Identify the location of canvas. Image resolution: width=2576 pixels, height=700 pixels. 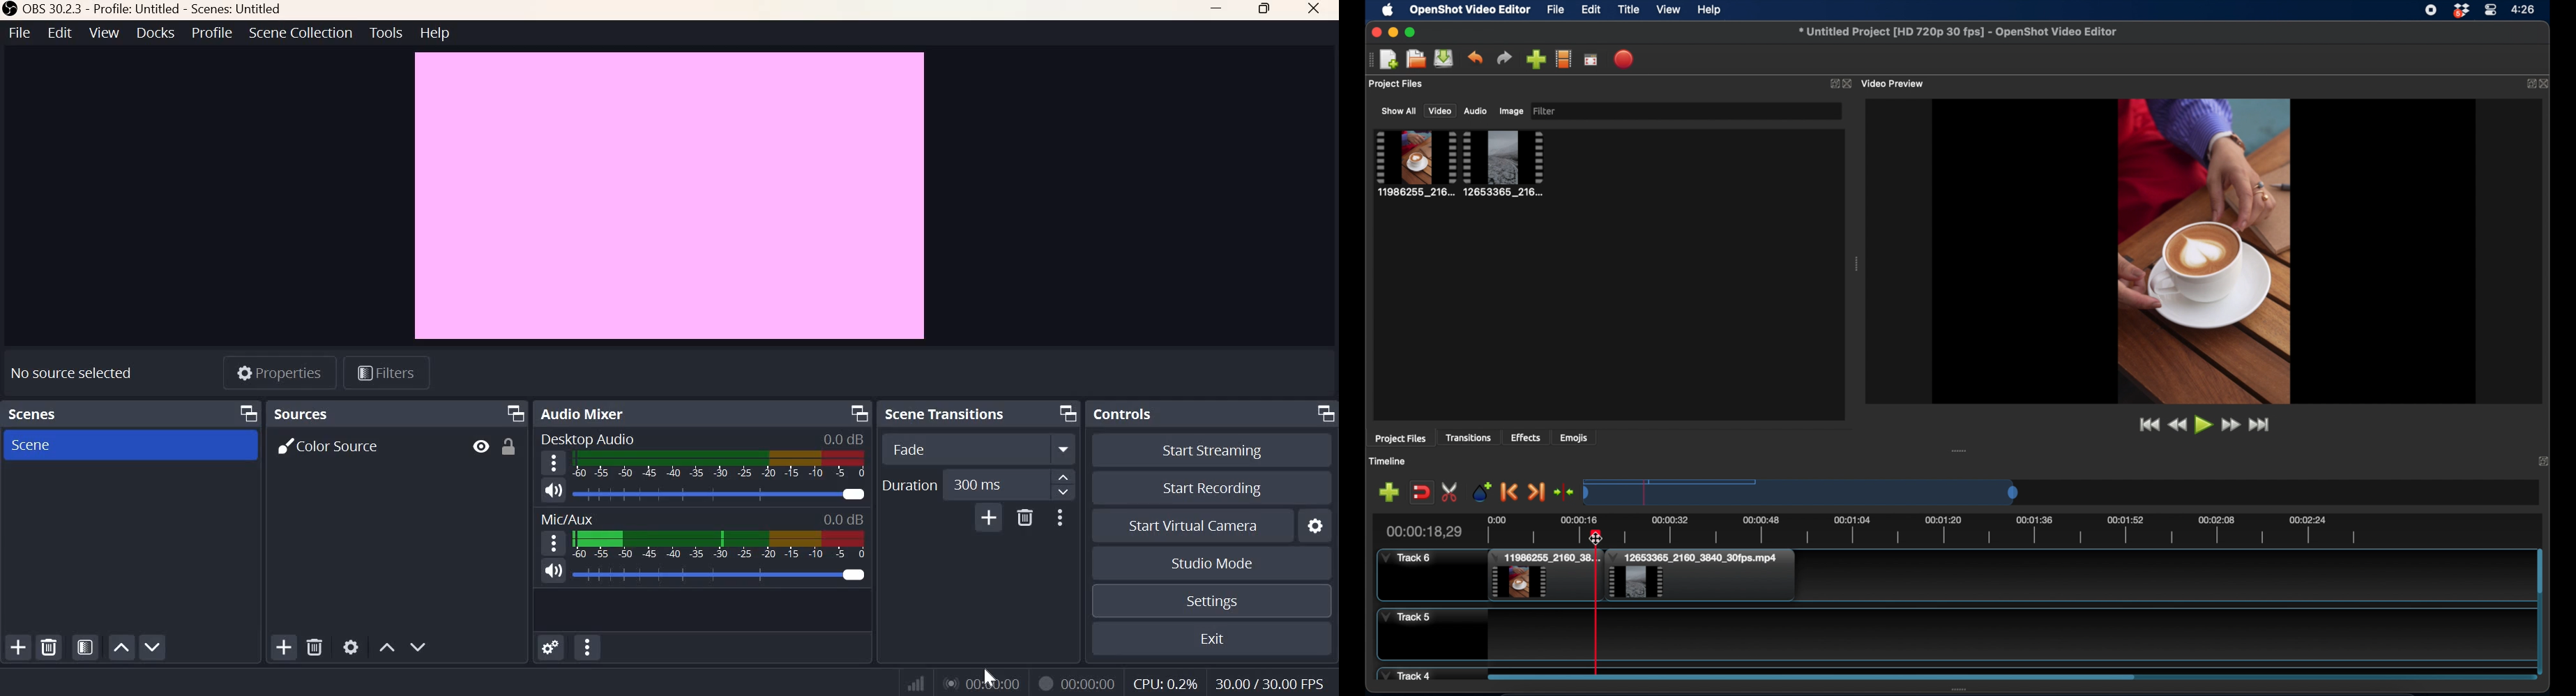
(670, 195).